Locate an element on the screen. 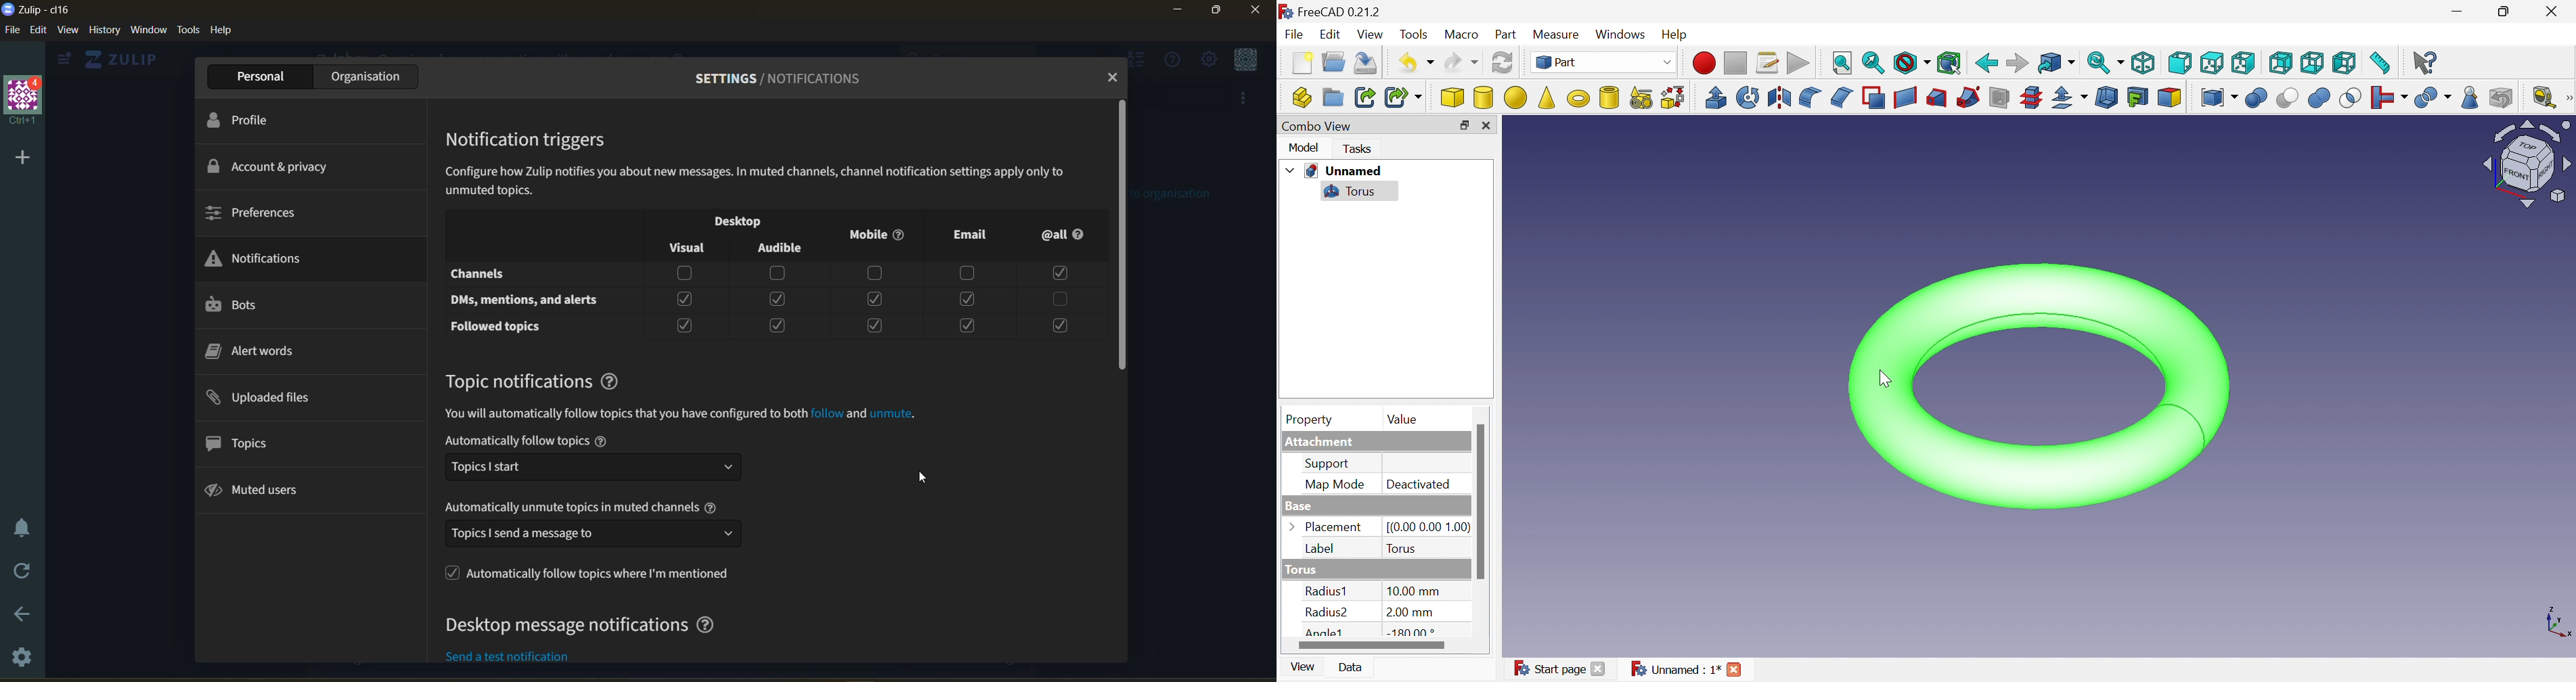  Map Mode is located at coordinates (1333, 486).